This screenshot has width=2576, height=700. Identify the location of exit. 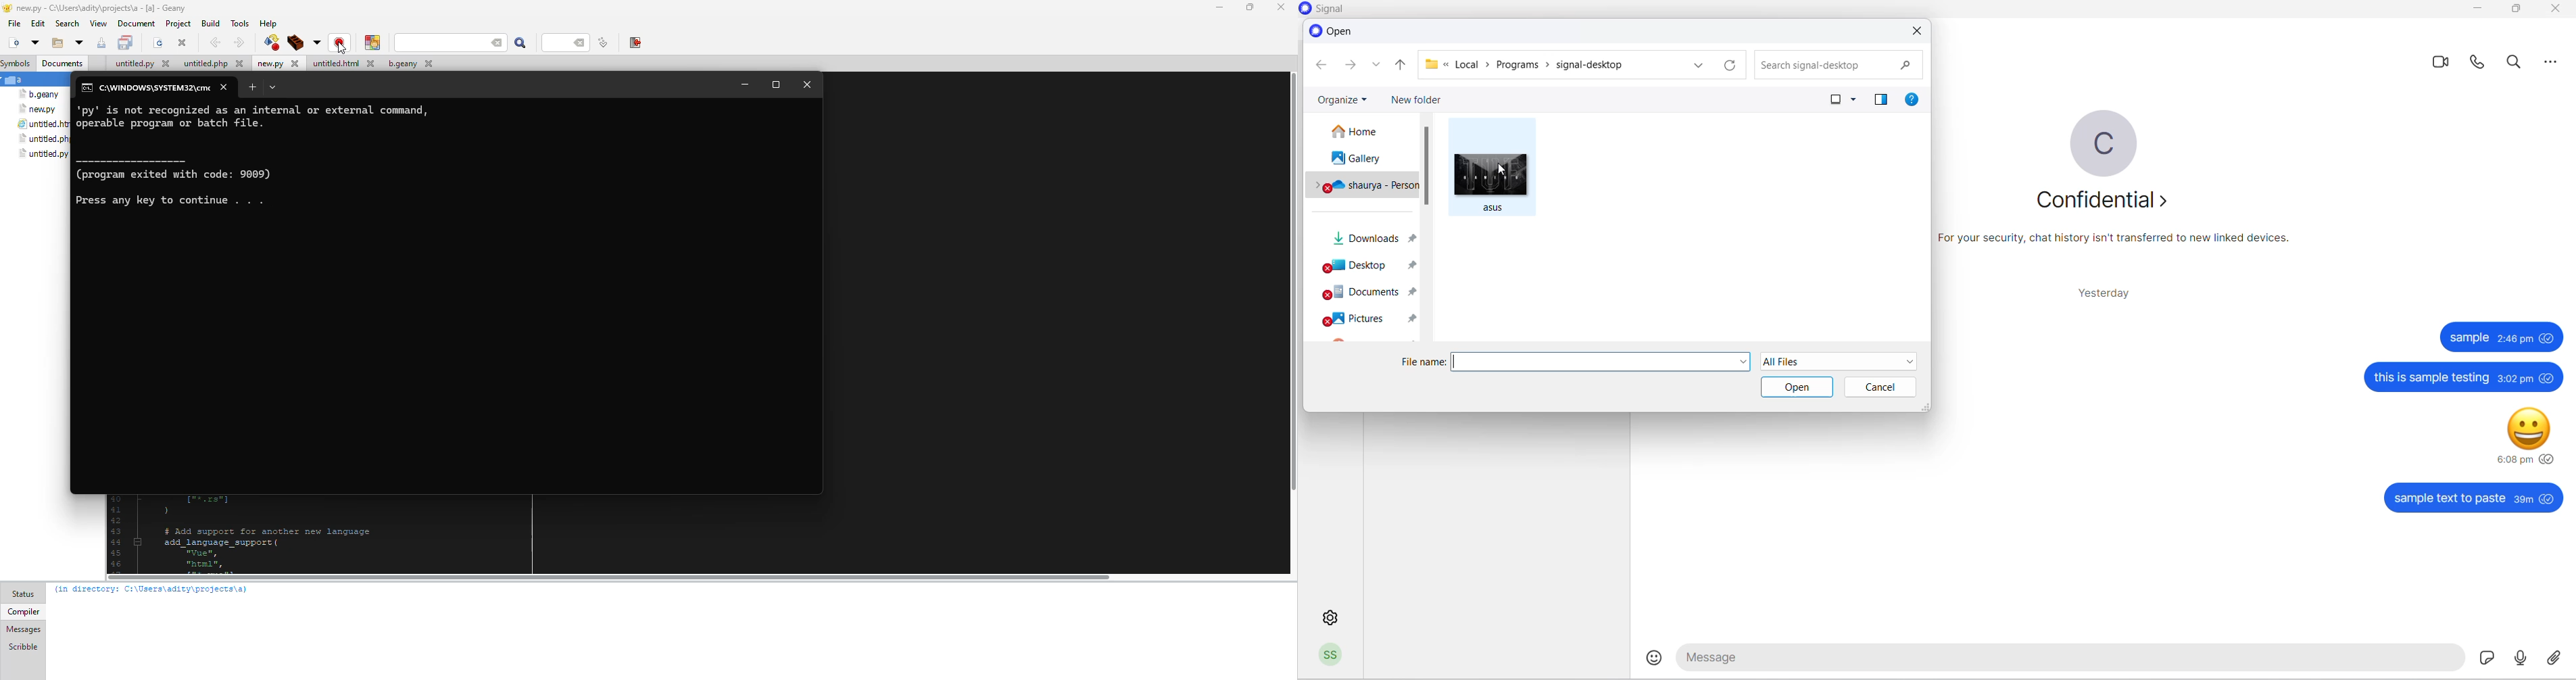
(636, 43).